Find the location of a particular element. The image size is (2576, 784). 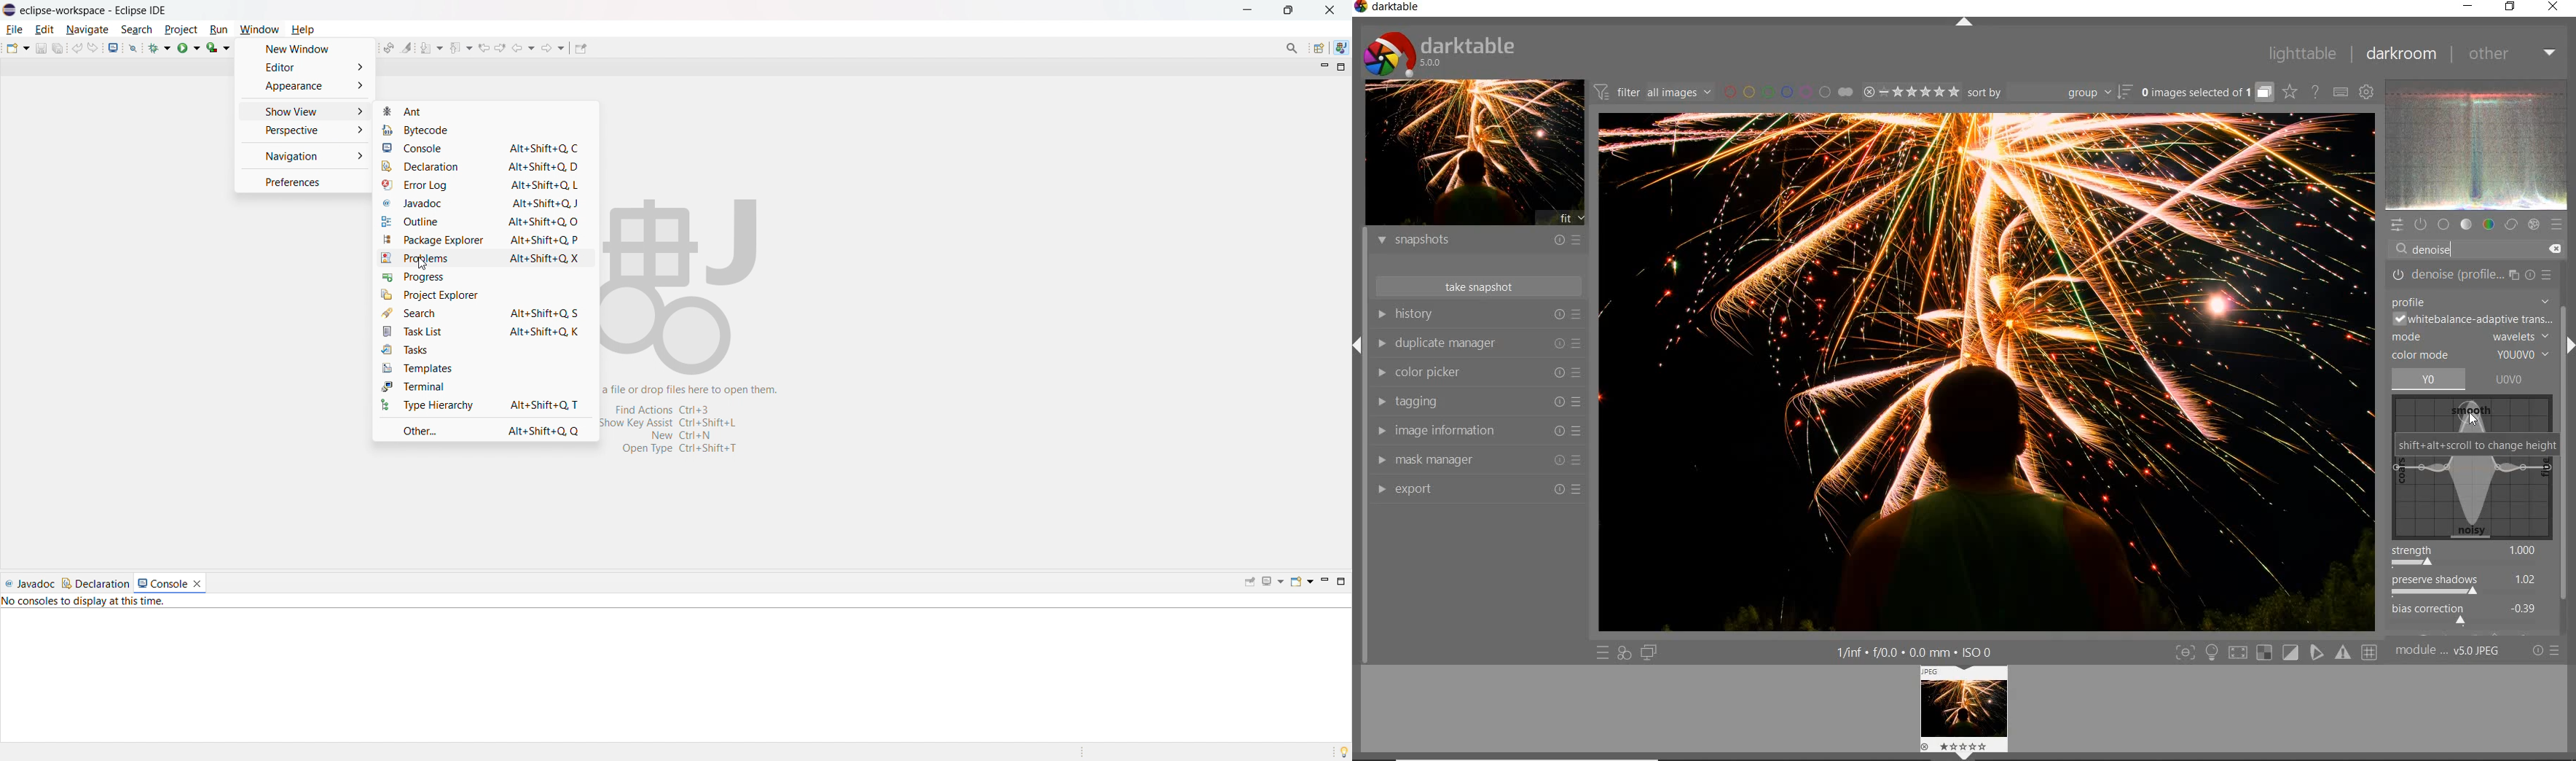

toggle ant mark occurances is located at coordinates (408, 47).